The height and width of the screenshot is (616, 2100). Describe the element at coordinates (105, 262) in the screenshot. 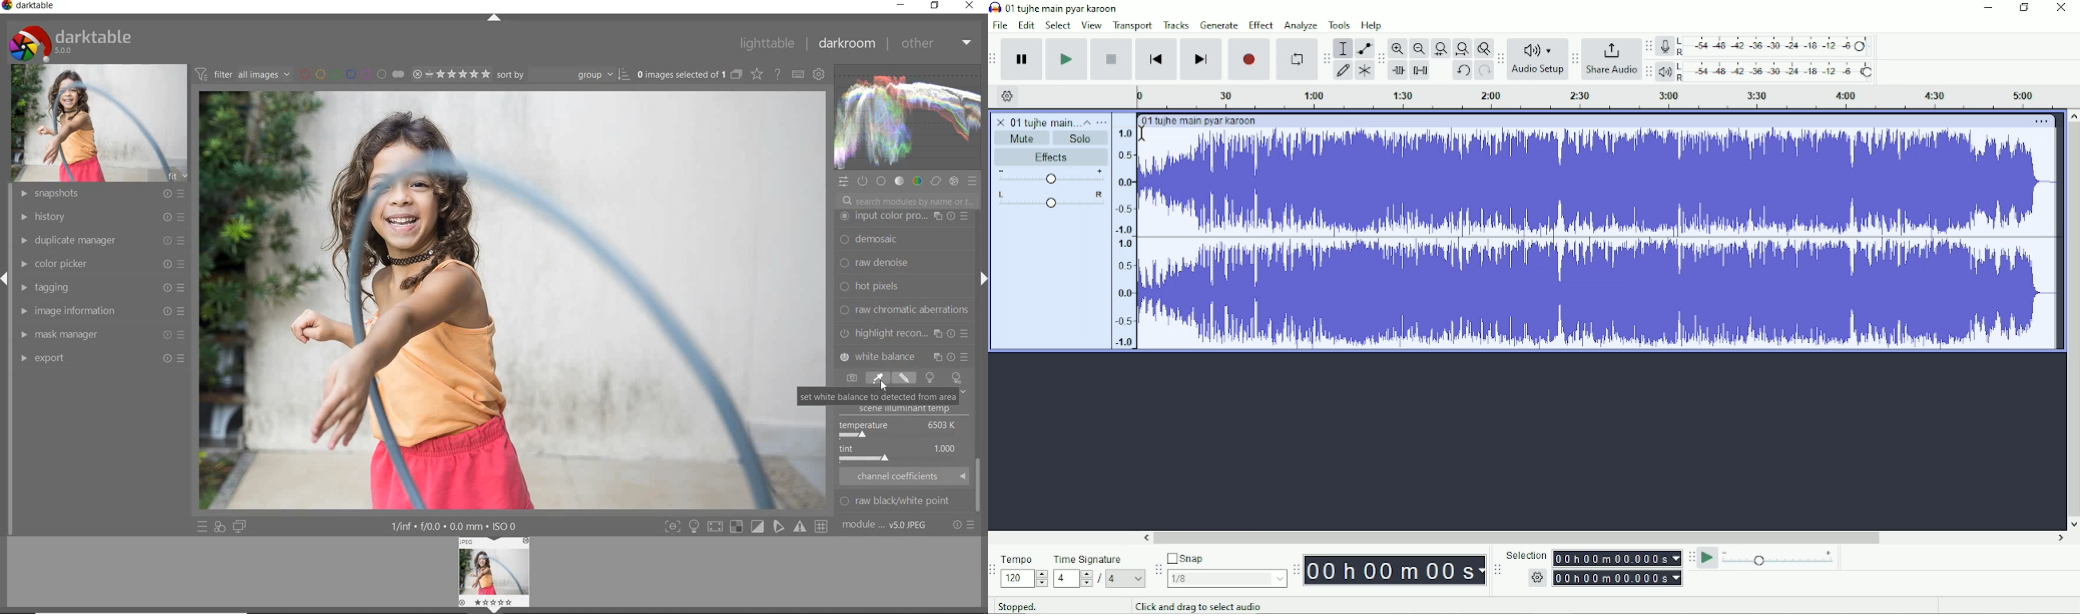

I see `color picker` at that location.